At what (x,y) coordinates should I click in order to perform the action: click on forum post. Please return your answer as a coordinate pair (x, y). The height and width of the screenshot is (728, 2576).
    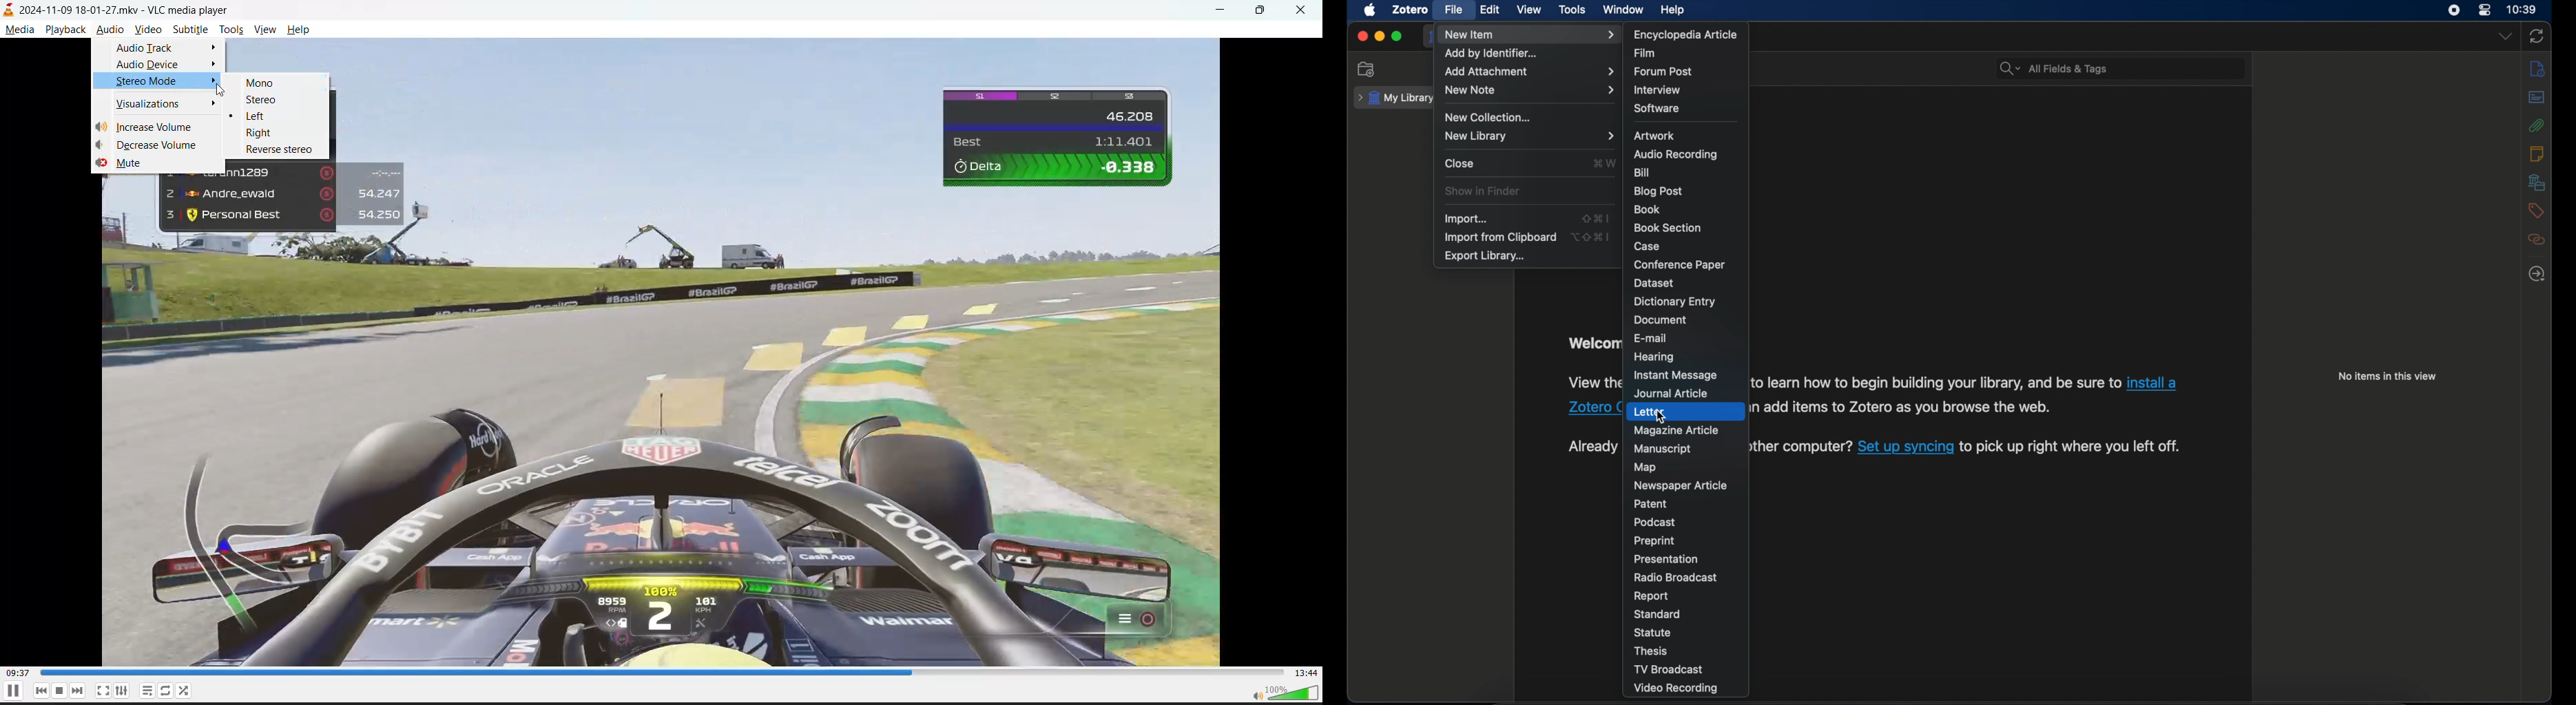
    Looking at the image, I should click on (1667, 72).